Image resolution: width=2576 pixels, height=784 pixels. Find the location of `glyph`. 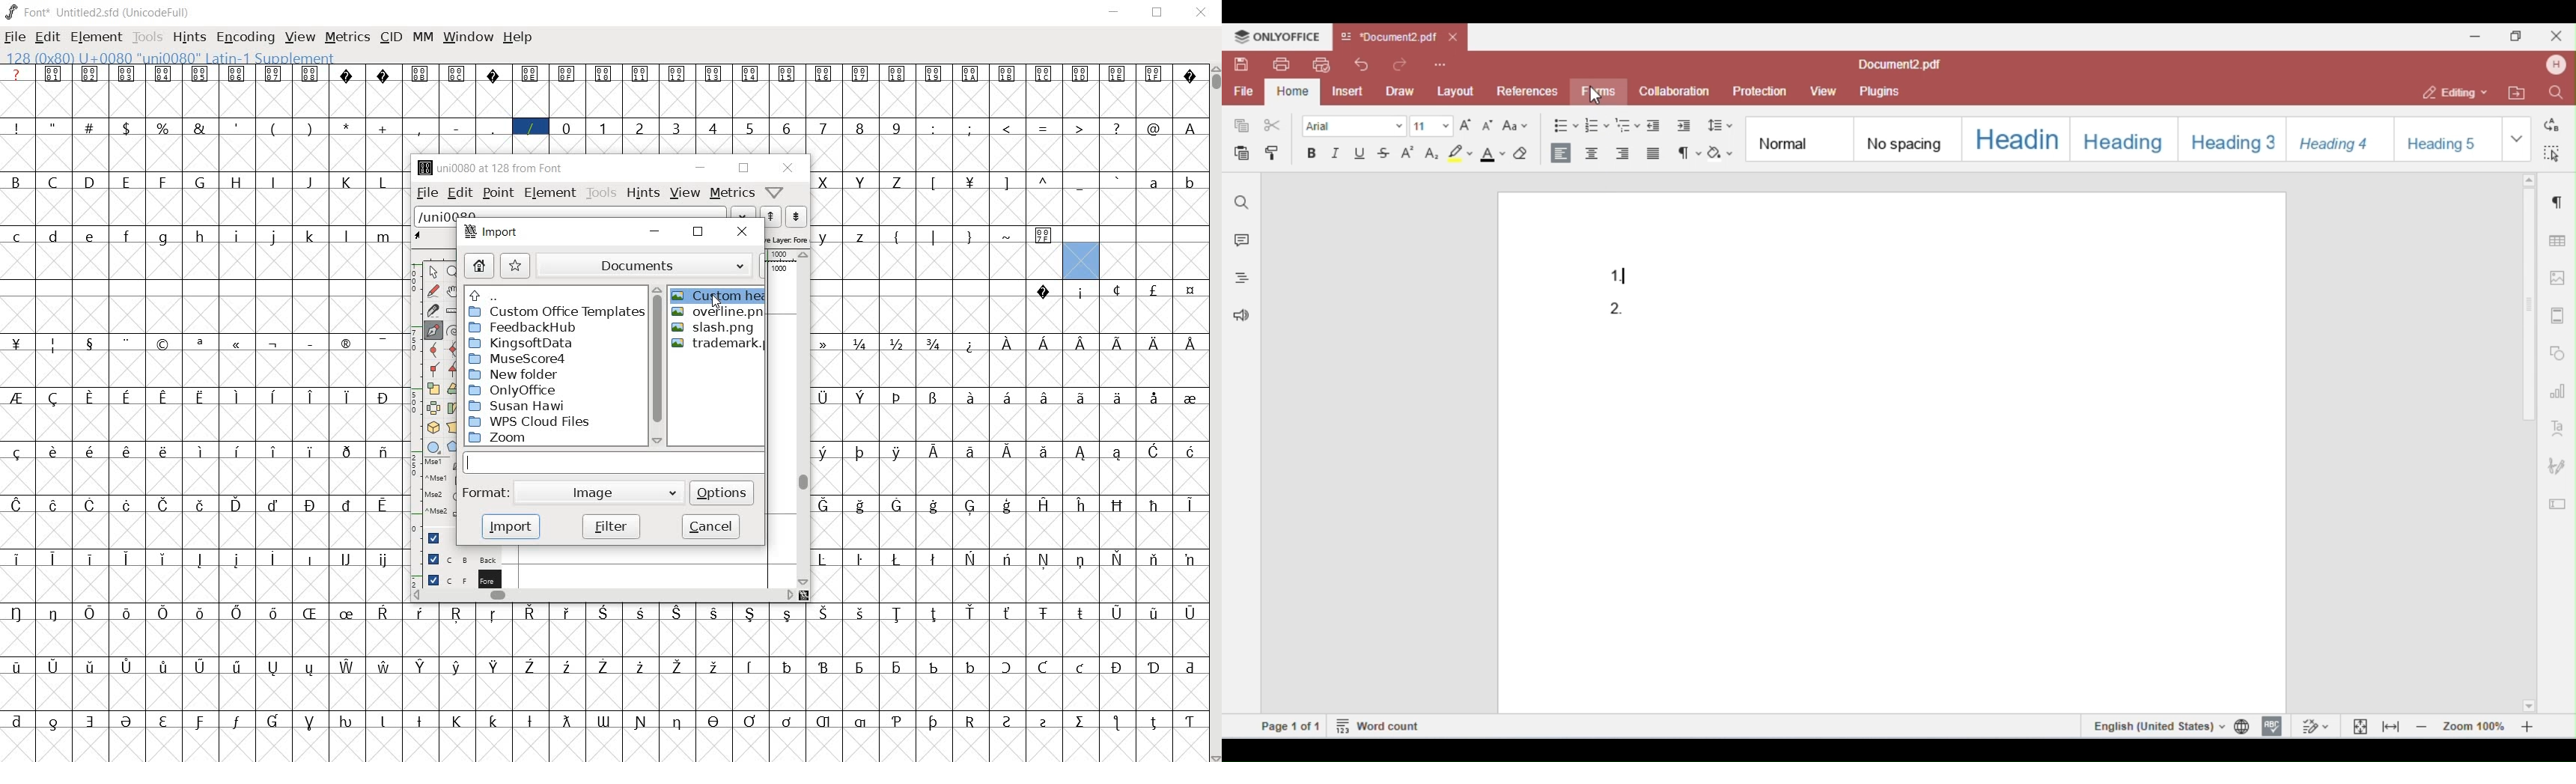

glyph is located at coordinates (164, 451).